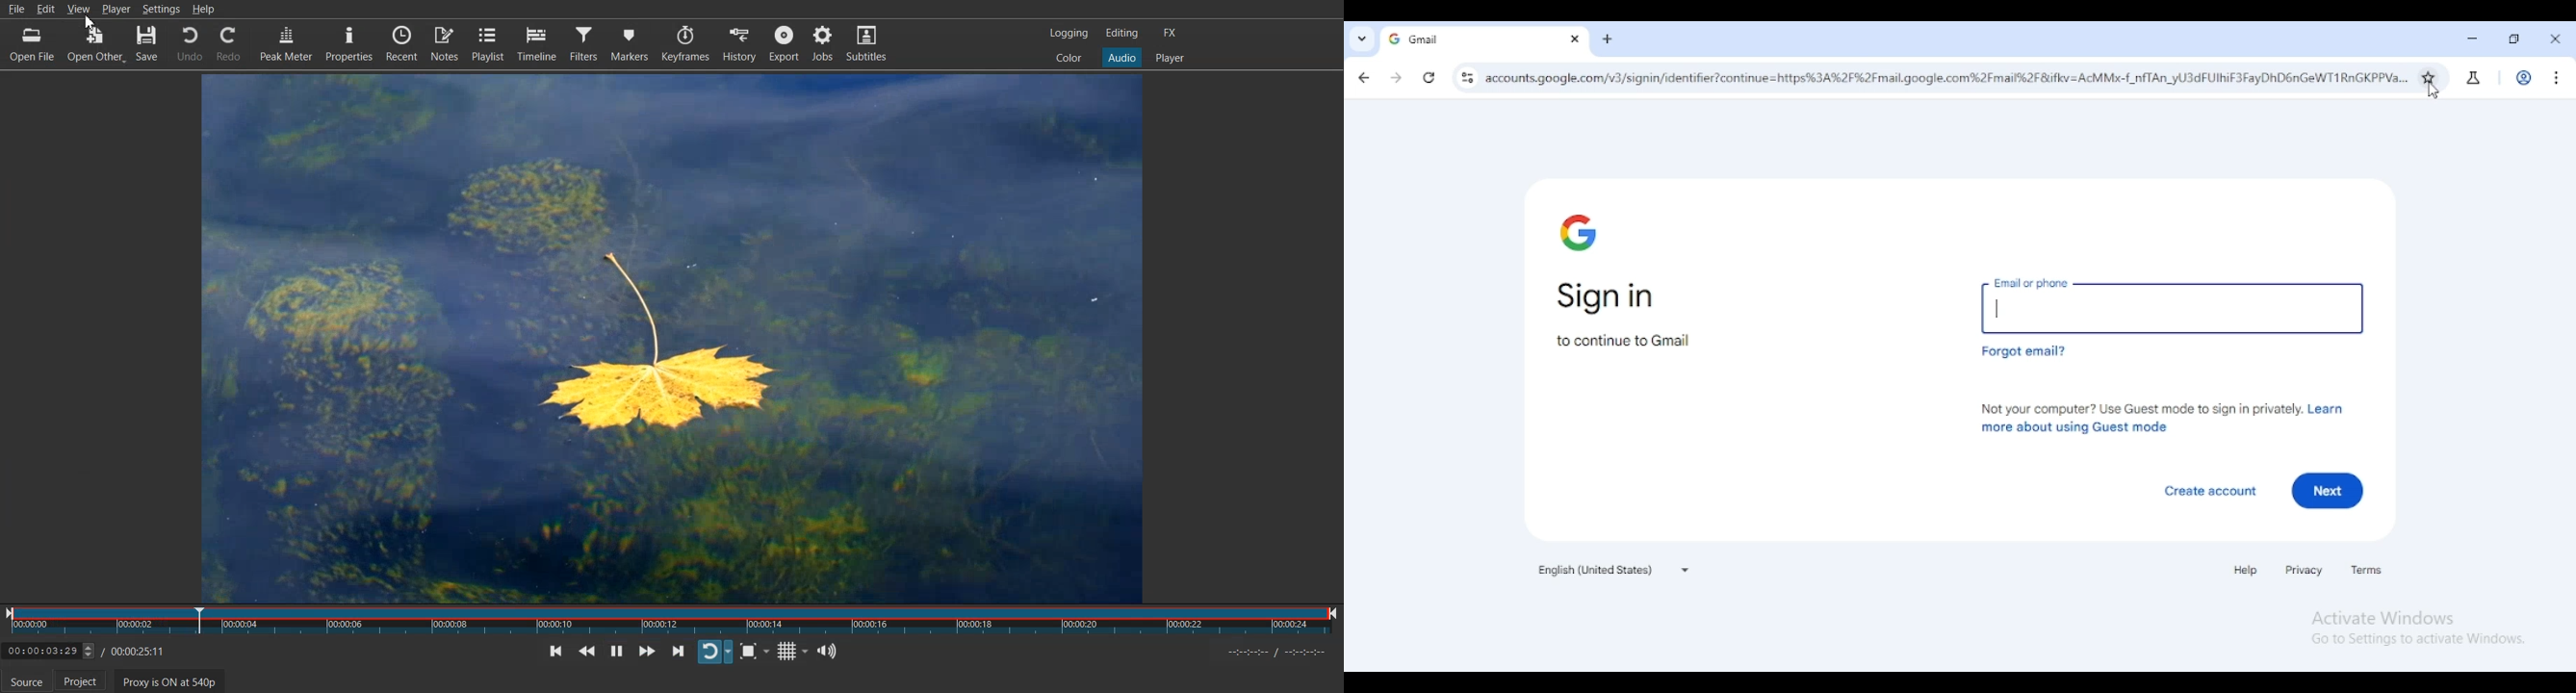 The width and height of the screenshot is (2576, 700). Describe the element at coordinates (95, 46) in the screenshot. I see `Open Other` at that location.